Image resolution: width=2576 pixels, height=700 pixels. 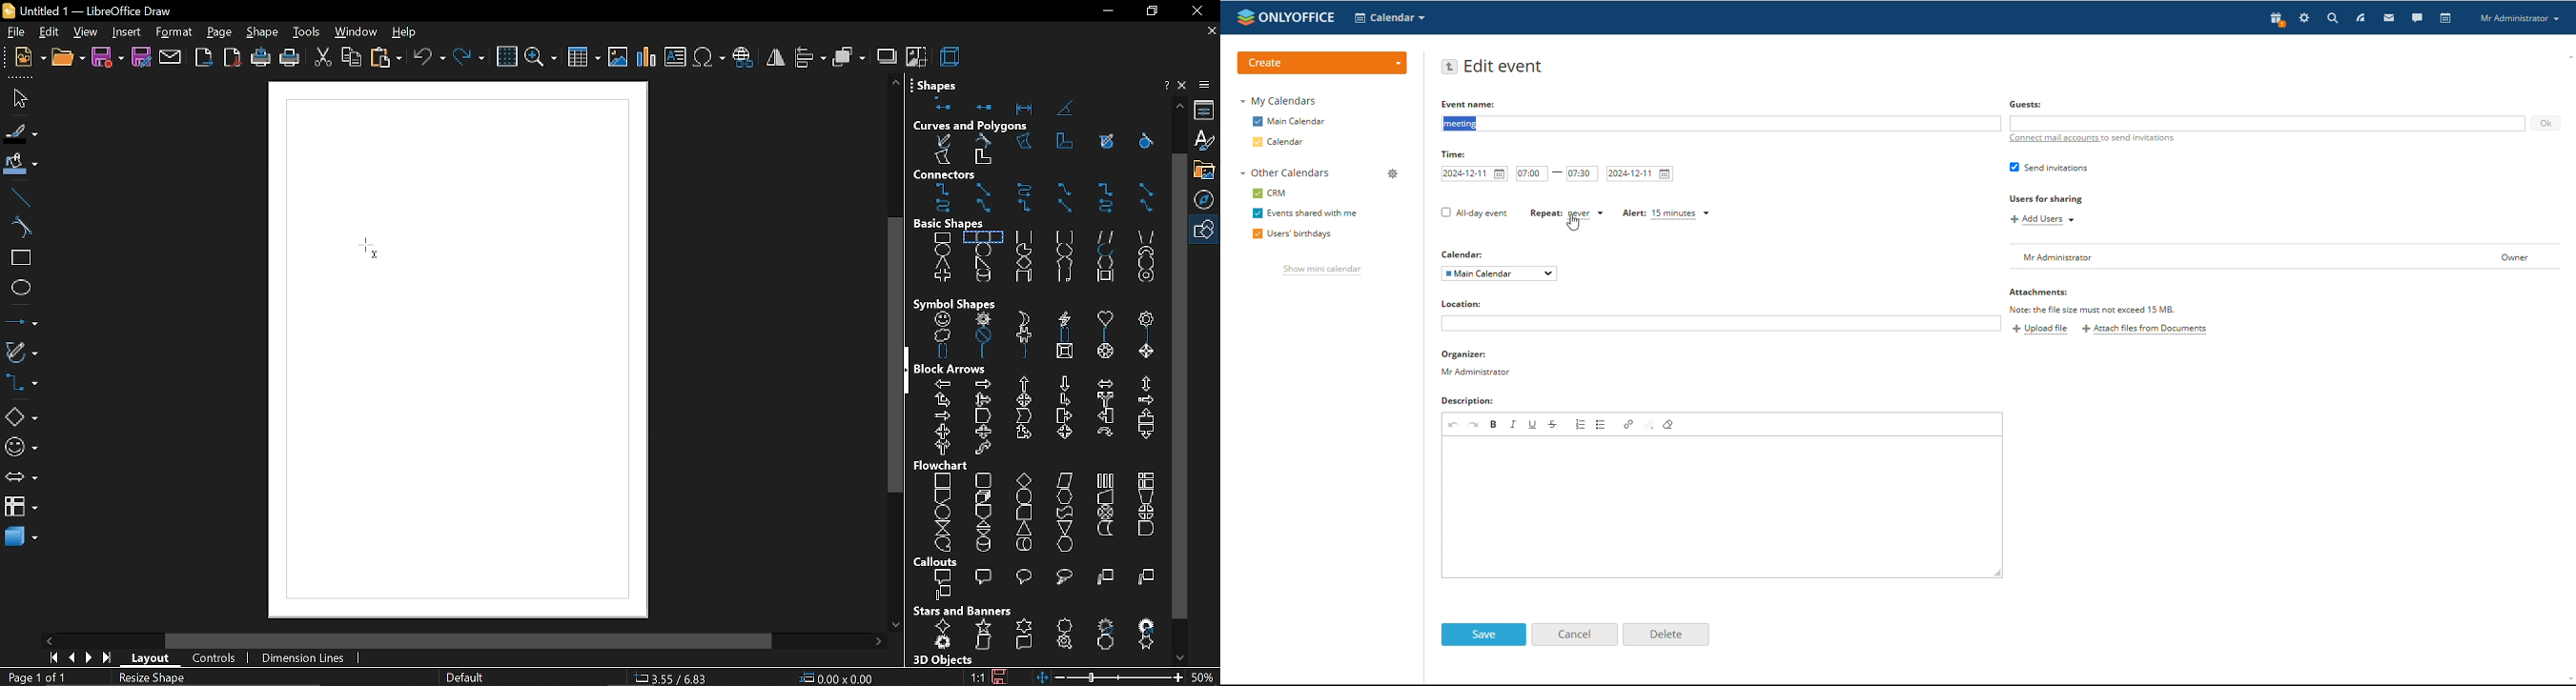 What do you see at coordinates (968, 175) in the screenshot?
I see `connectors` at bounding box center [968, 175].